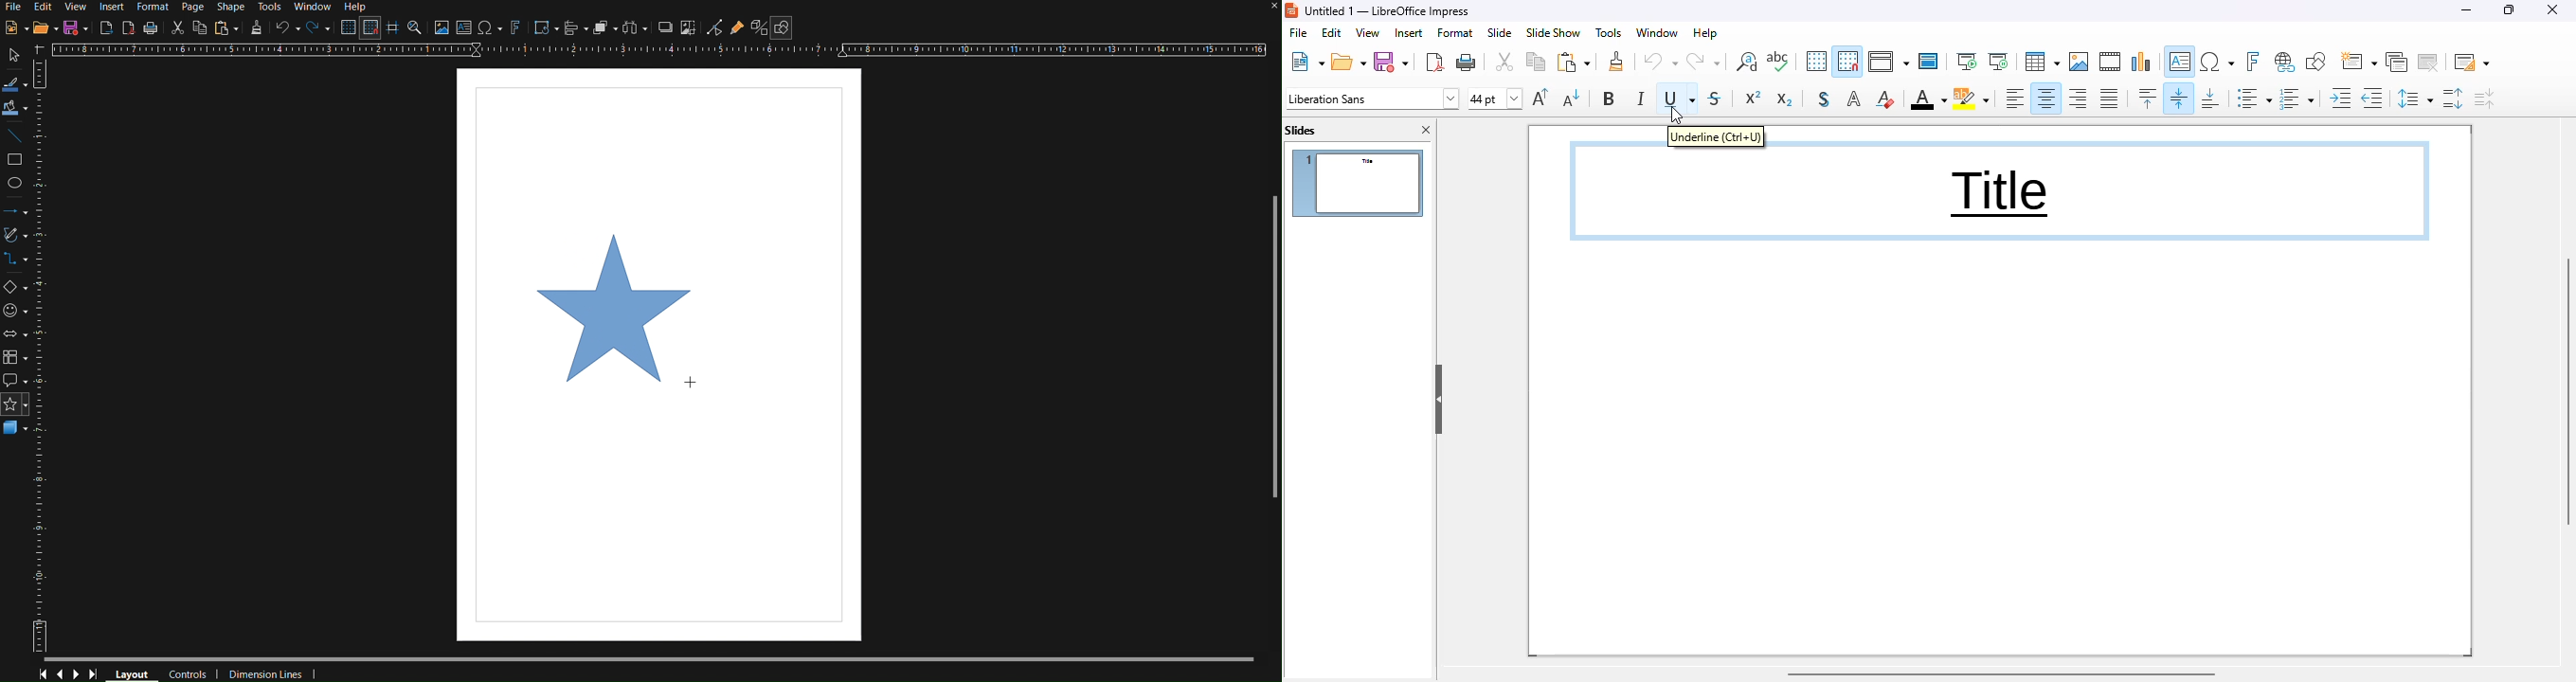 The height and width of the screenshot is (700, 2576). Describe the element at coordinates (716, 28) in the screenshot. I see `Toggle Point Edit Mode` at that location.